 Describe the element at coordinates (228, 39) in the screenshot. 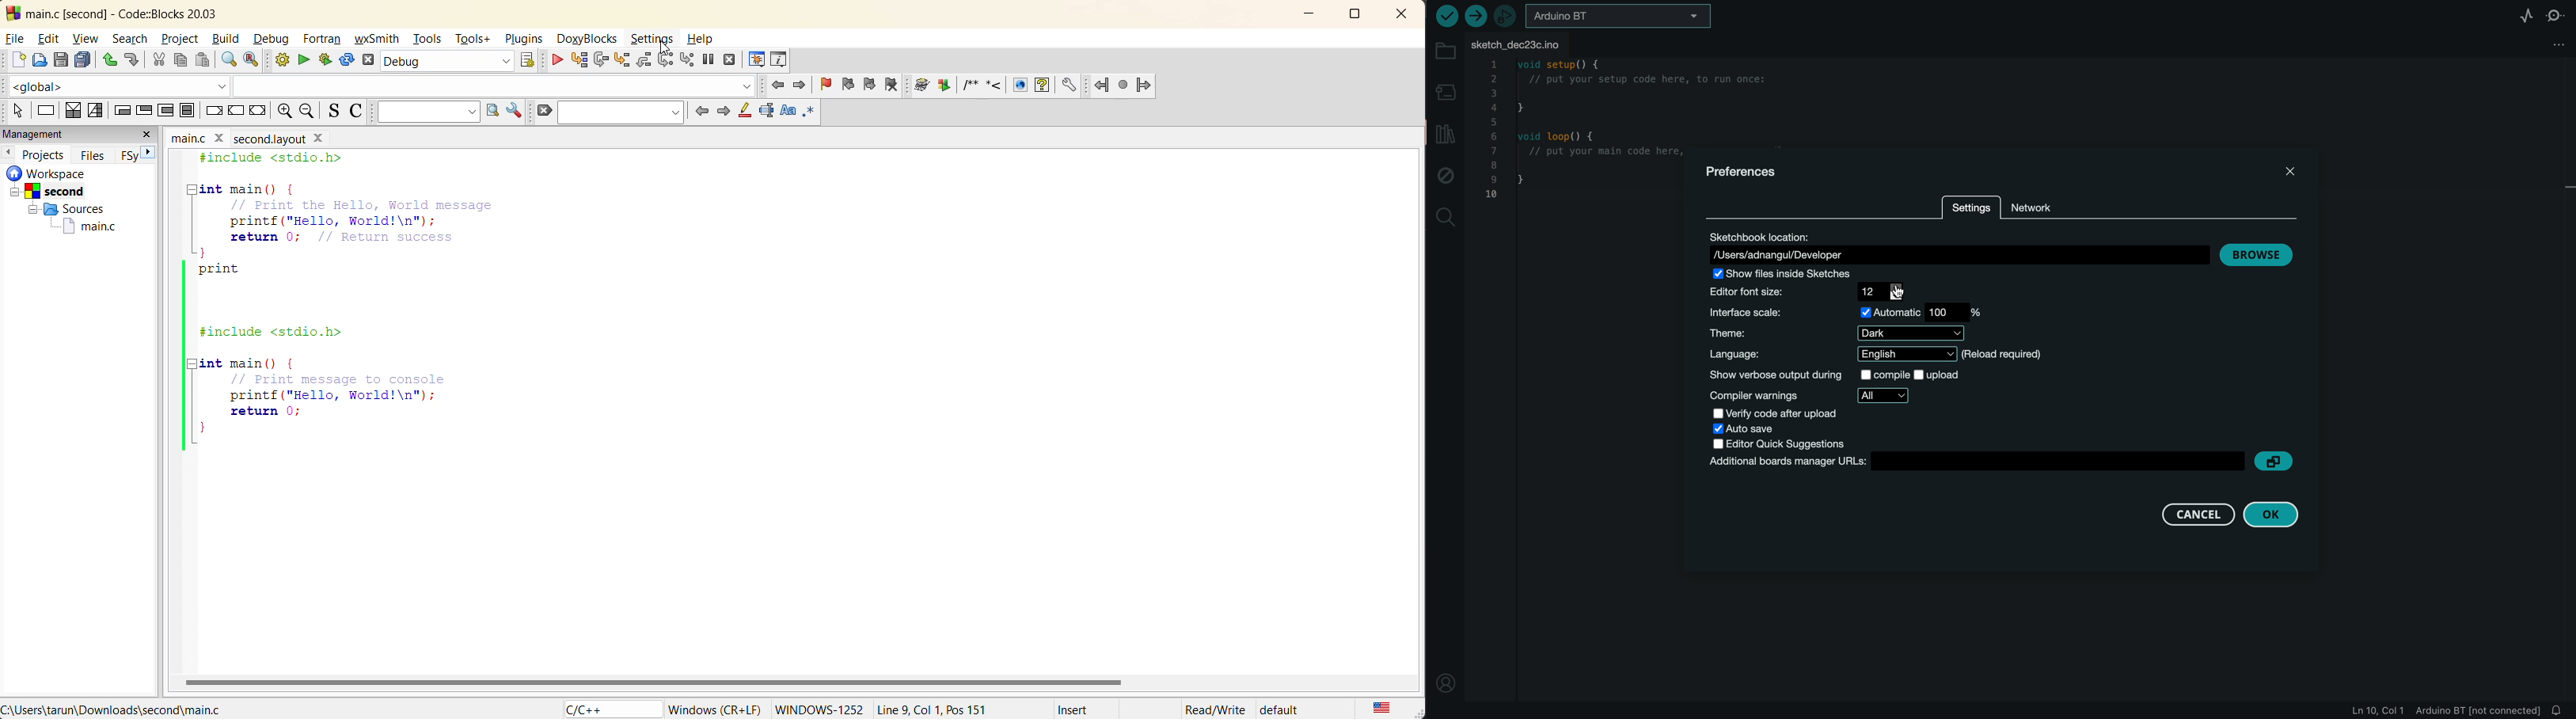

I see `build` at that location.